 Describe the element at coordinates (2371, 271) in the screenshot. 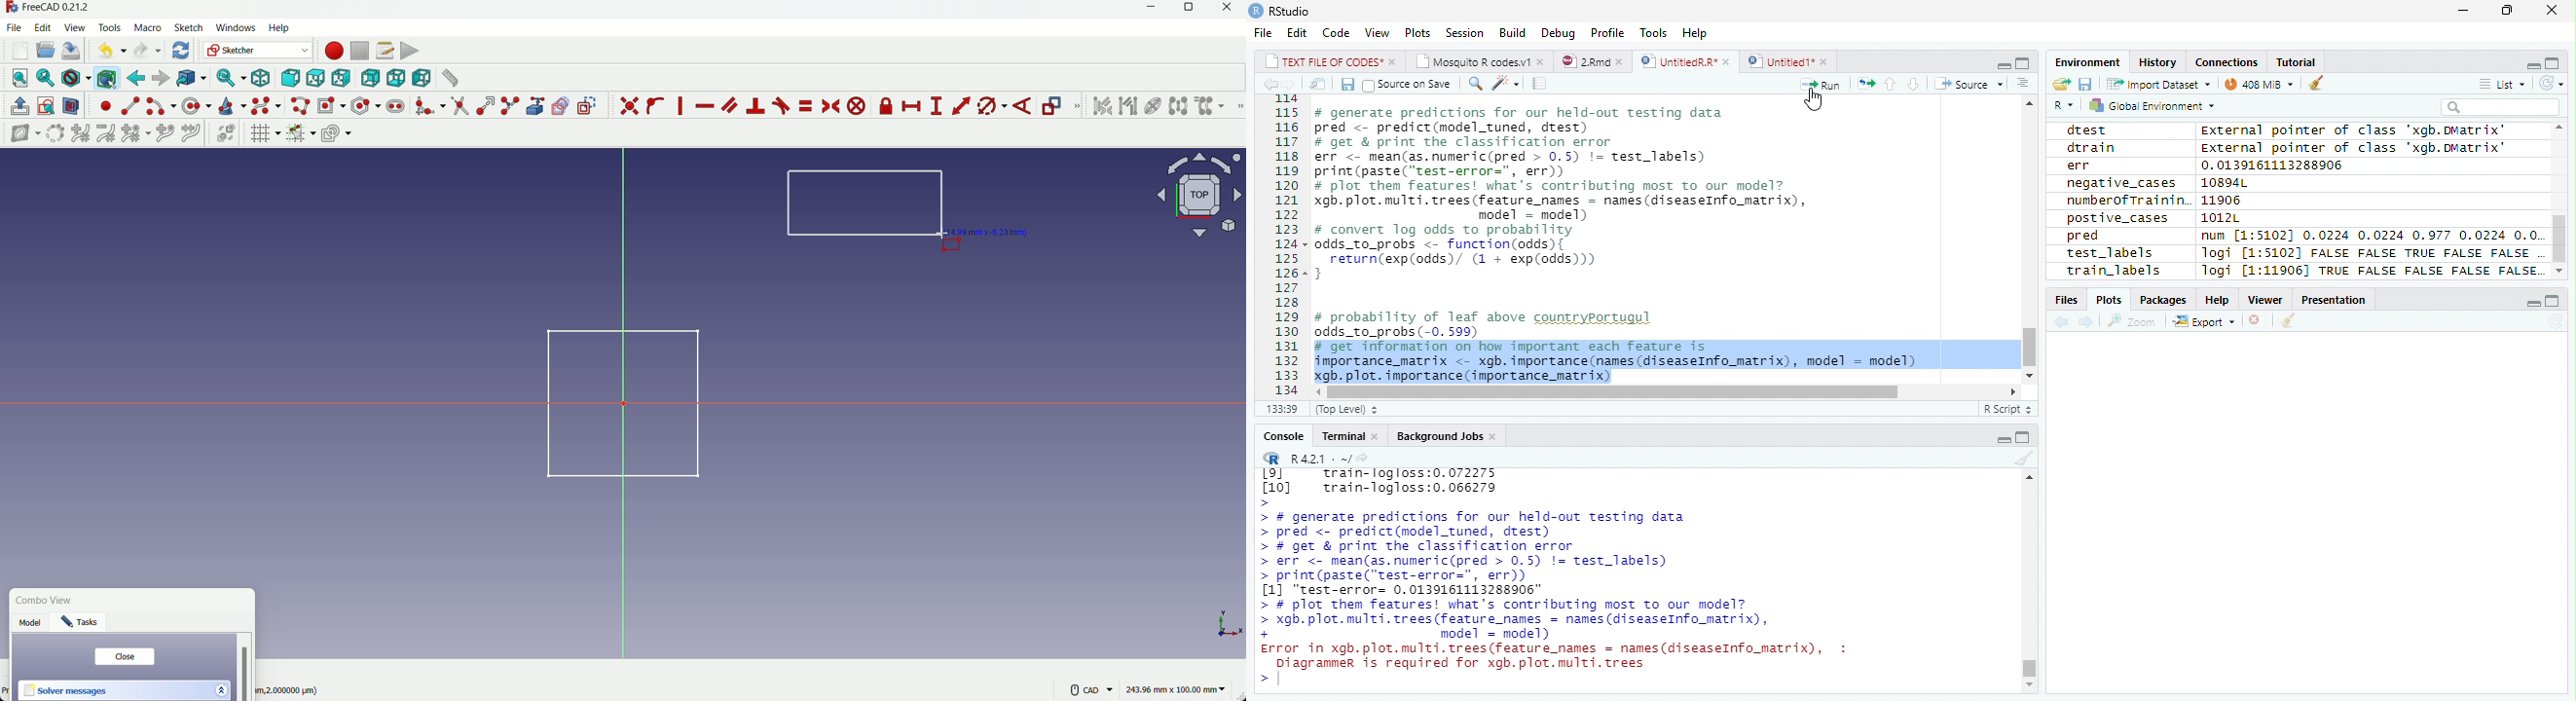

I see `Jogi [1:11906] TRUE FALSE FALSE FALSE FALSE.` at that location.